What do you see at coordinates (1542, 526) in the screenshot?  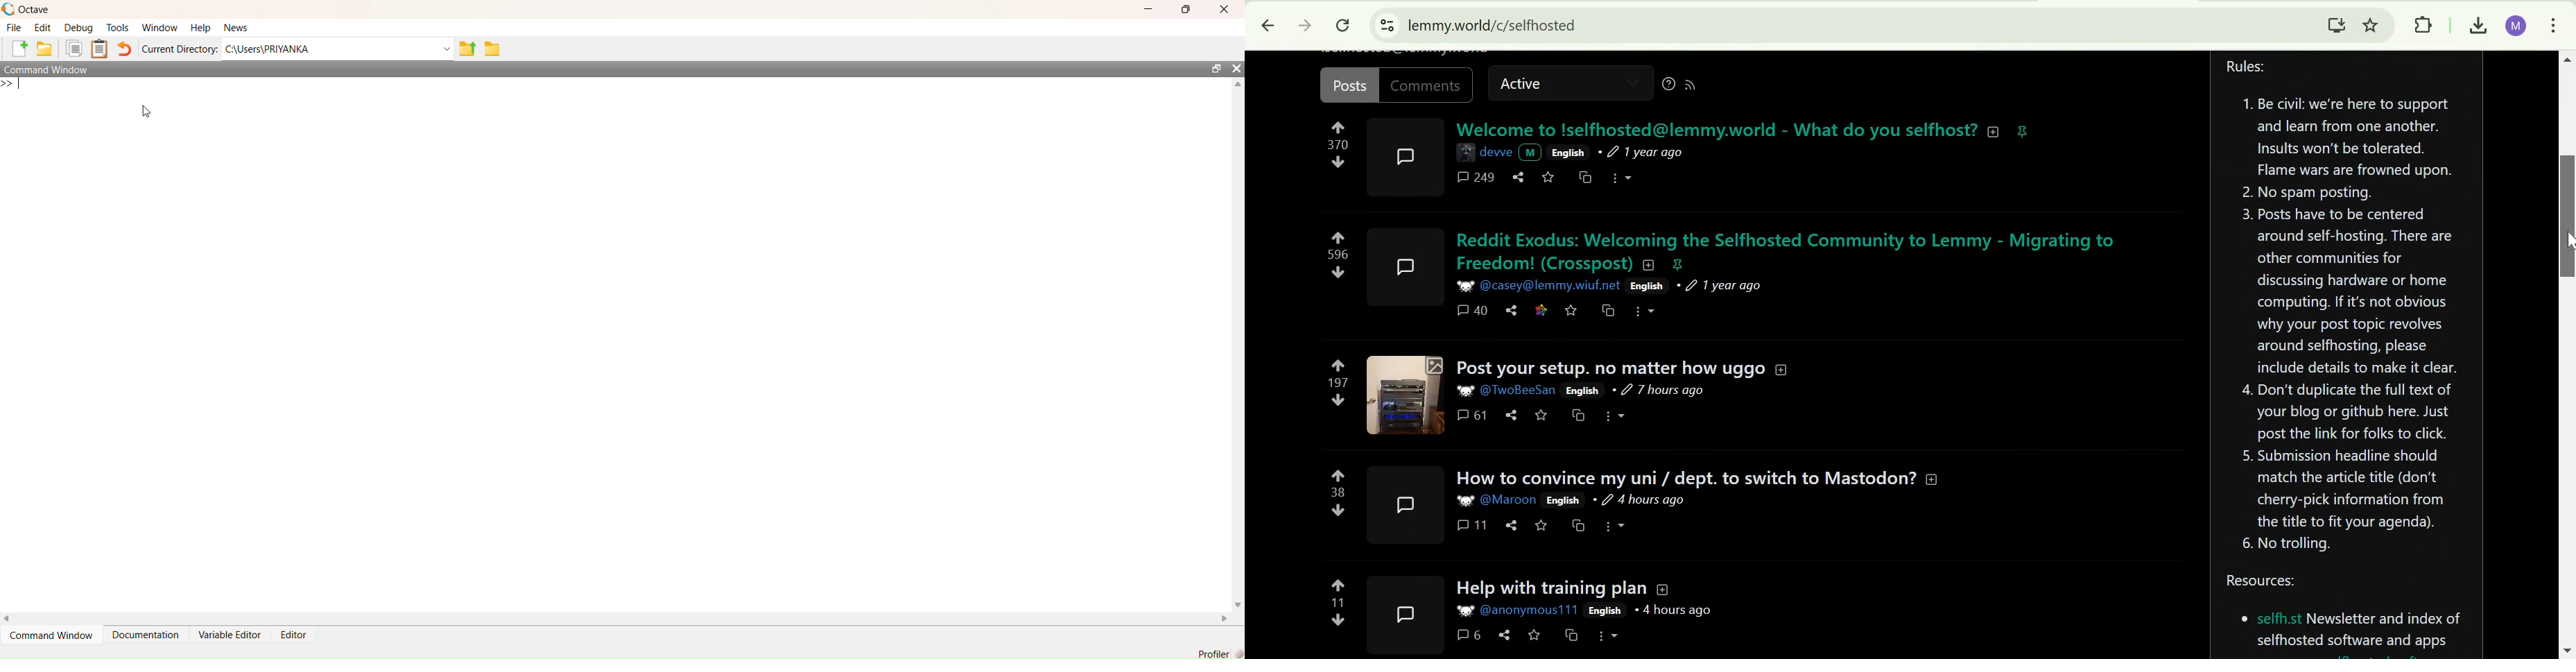 I see `save` at bounding box center [1542, 526].